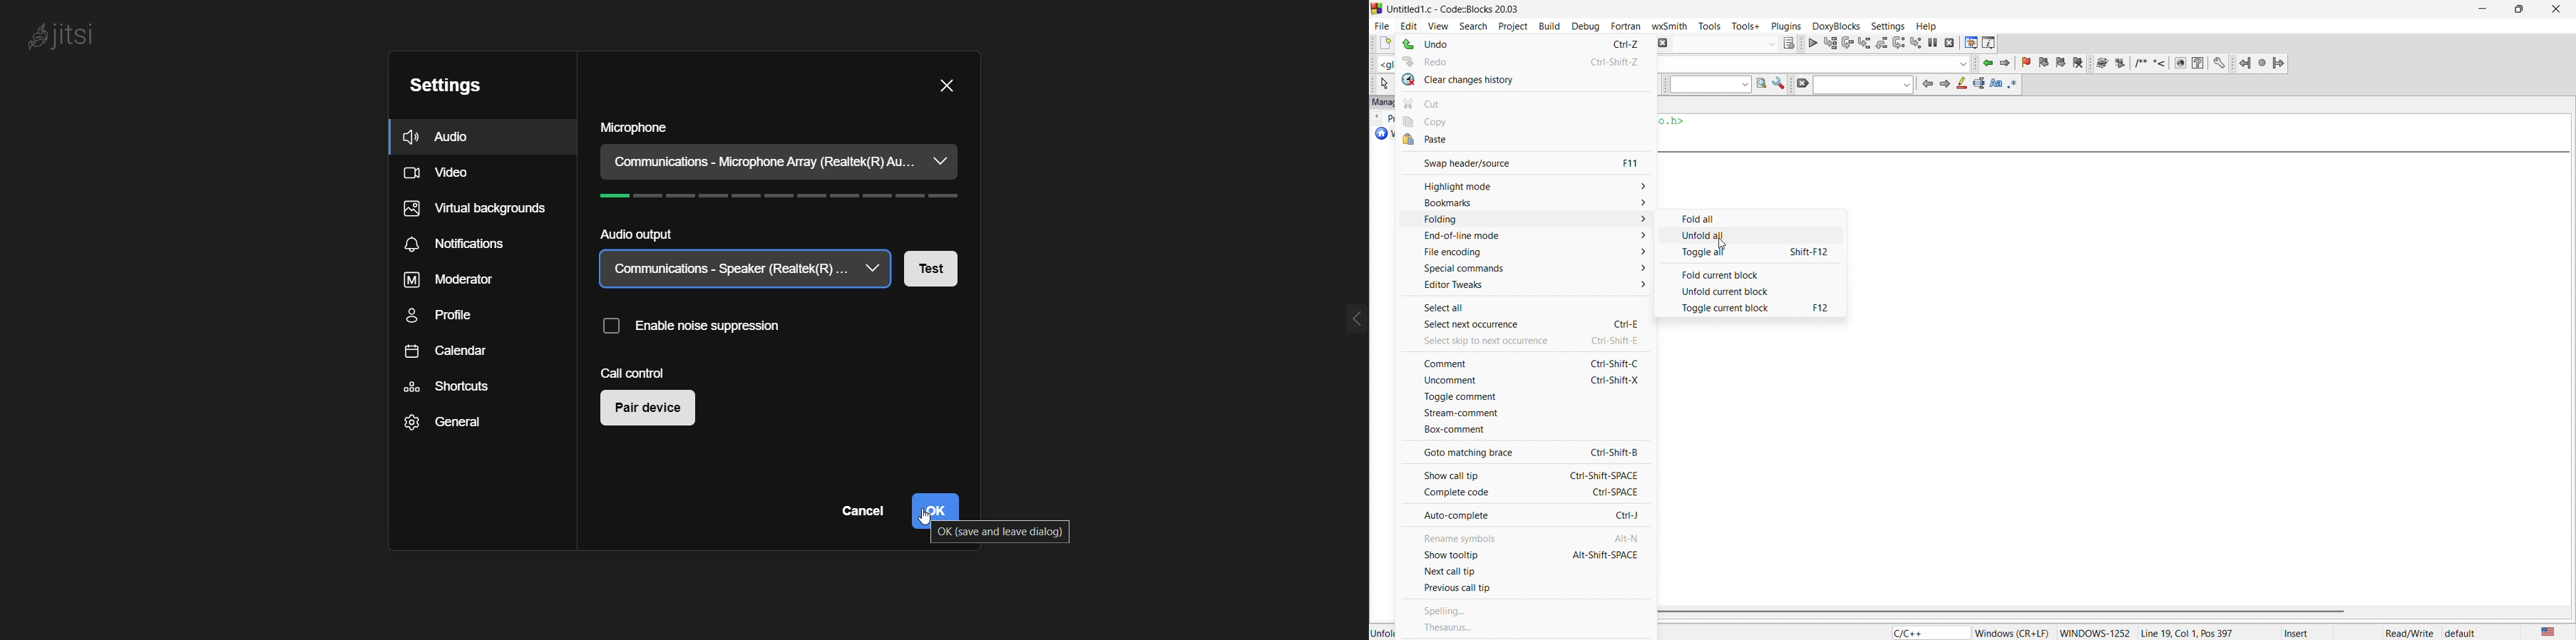 The image size is (2576, 644). What do you see at coordinates (1757, 236) in the screenshot?
I see `unfold all` at bounding box center [1757, 236].